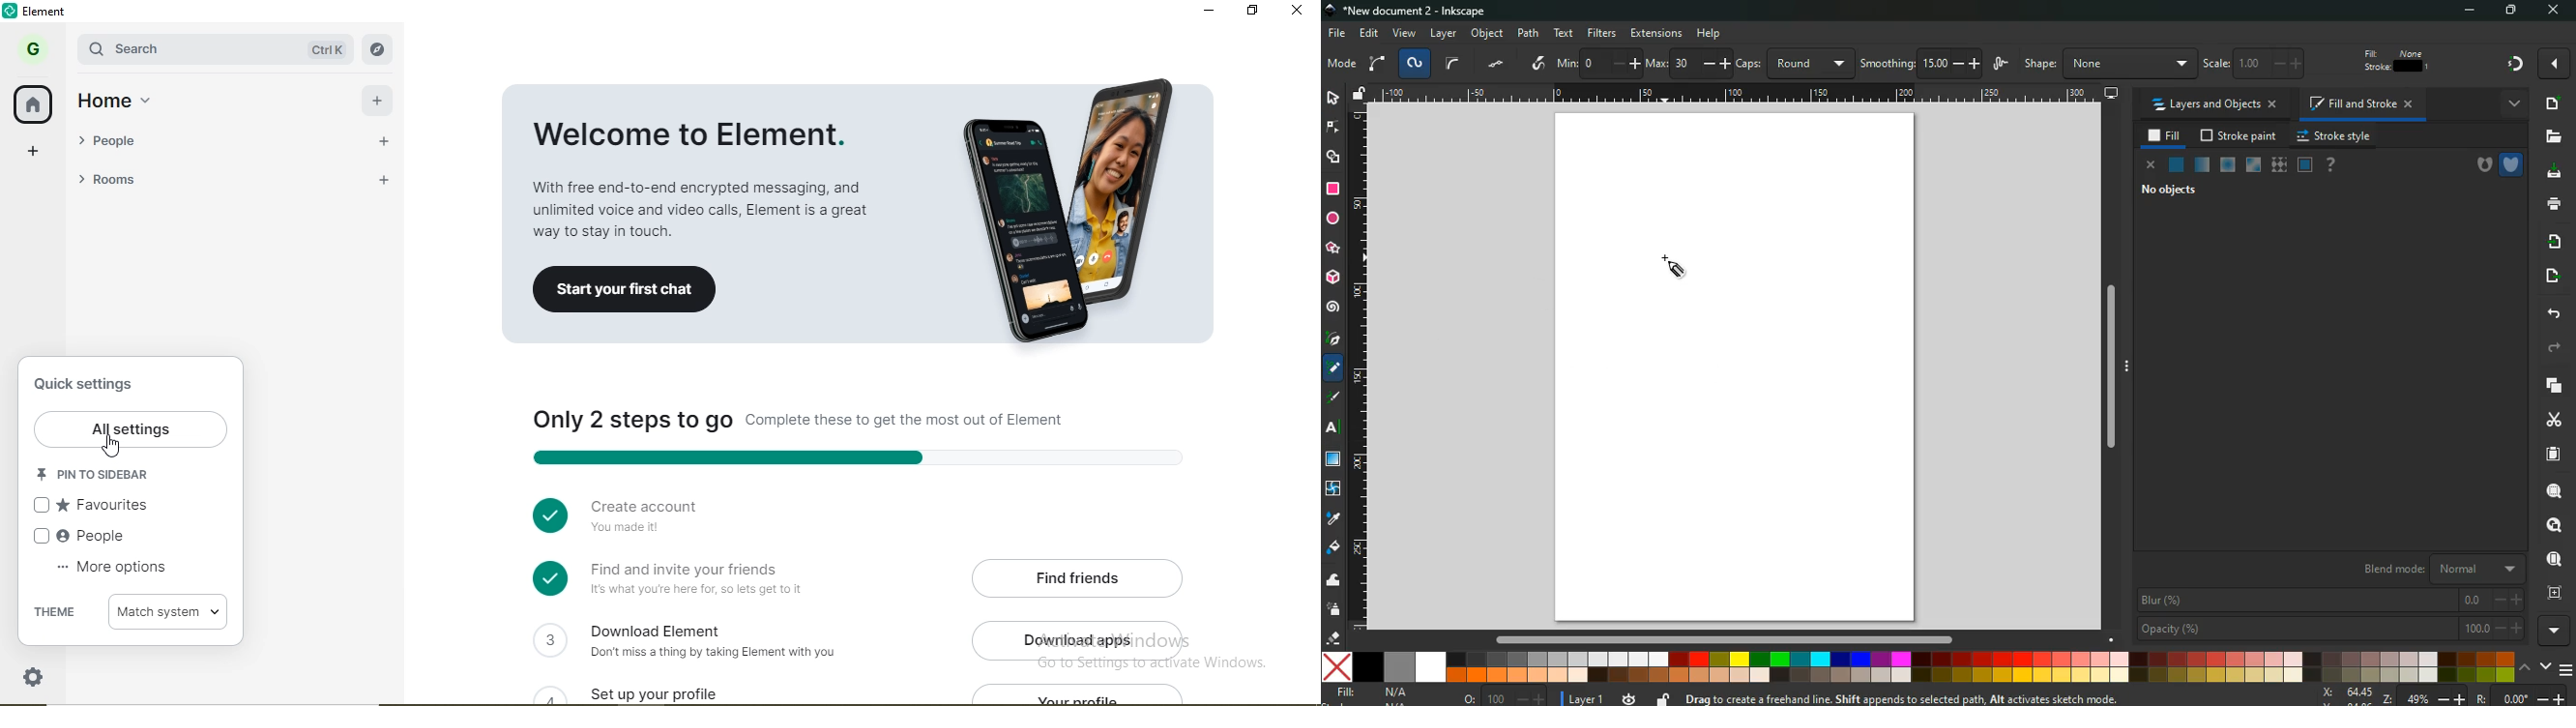  What do you see at coordinates (721, 639) in the screenshot?
I see `Download Element` at bounding box center [721, 639].